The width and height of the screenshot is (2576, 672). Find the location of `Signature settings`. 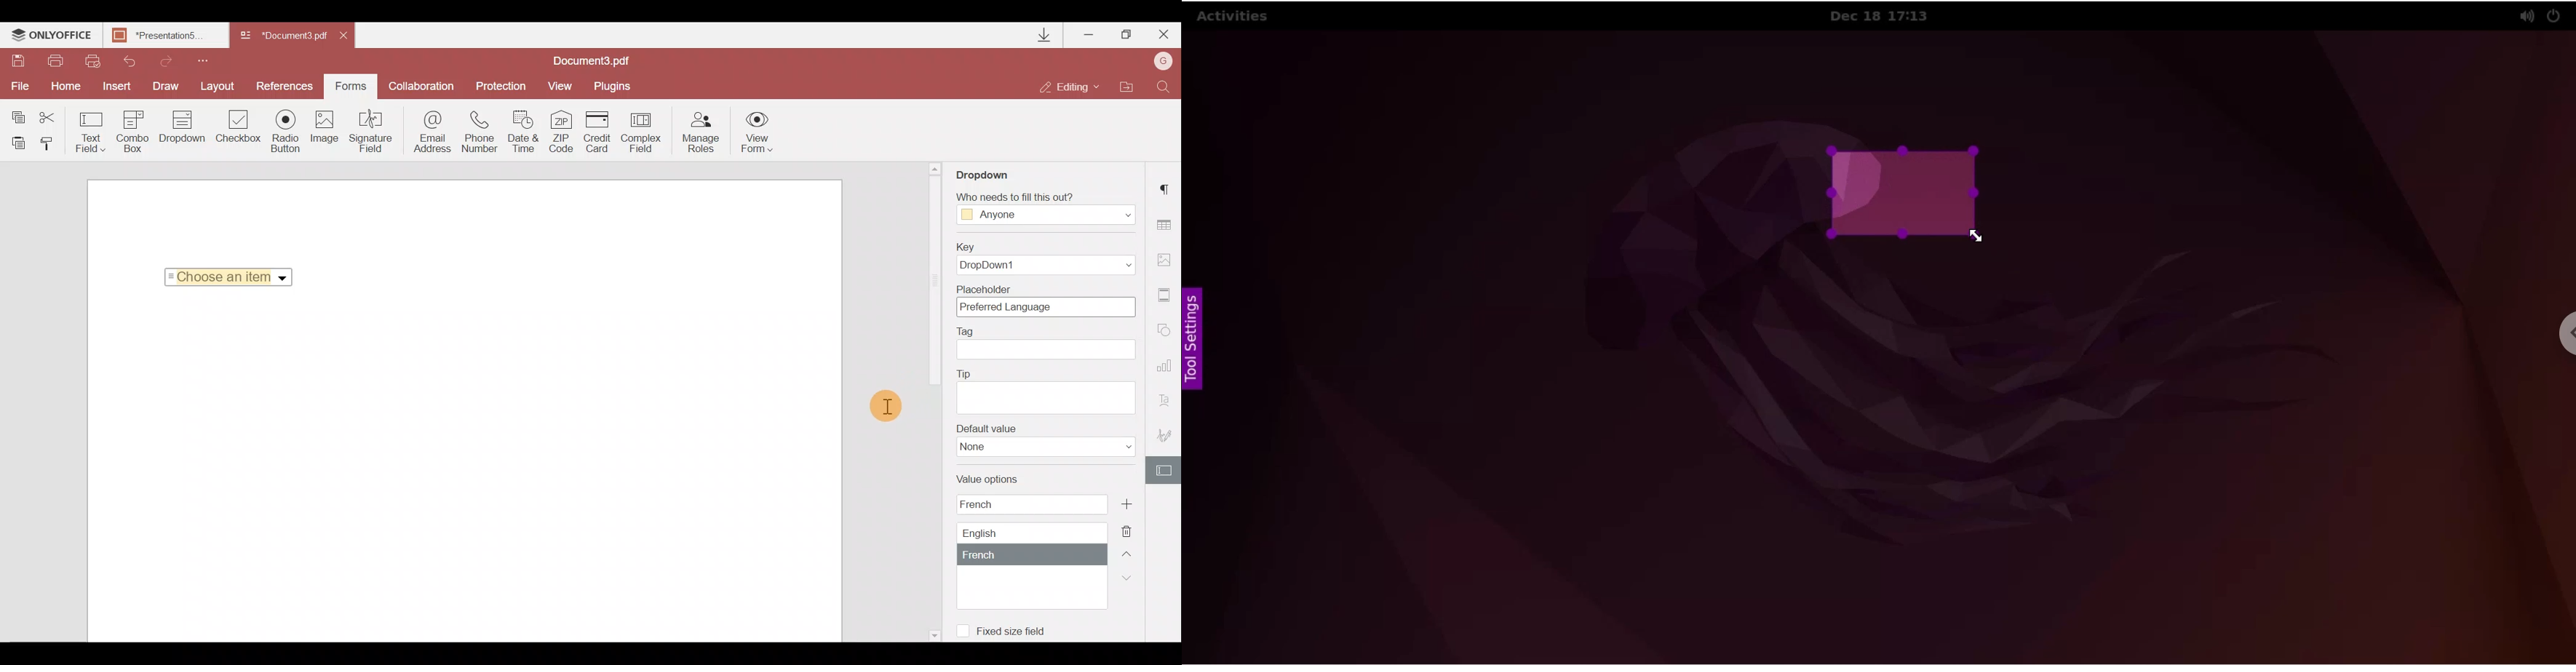

Signature settings is located at coordinates (1168, 438).